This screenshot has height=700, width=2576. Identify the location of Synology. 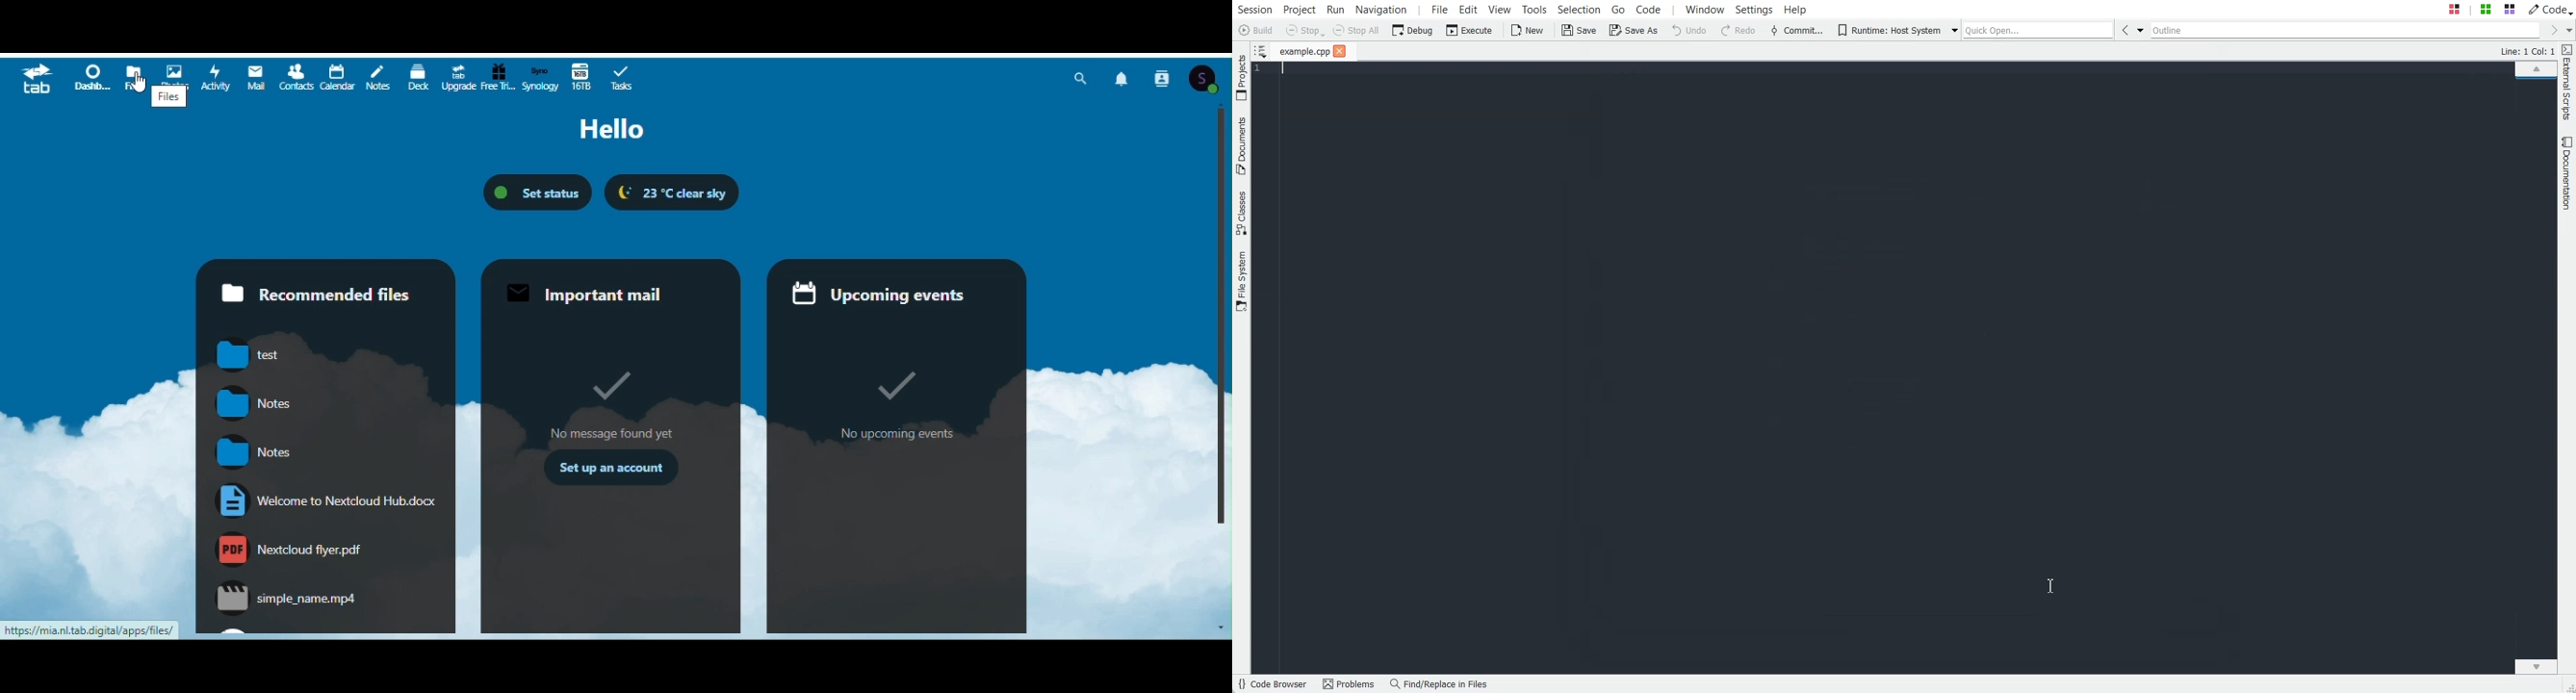
(538, 77).